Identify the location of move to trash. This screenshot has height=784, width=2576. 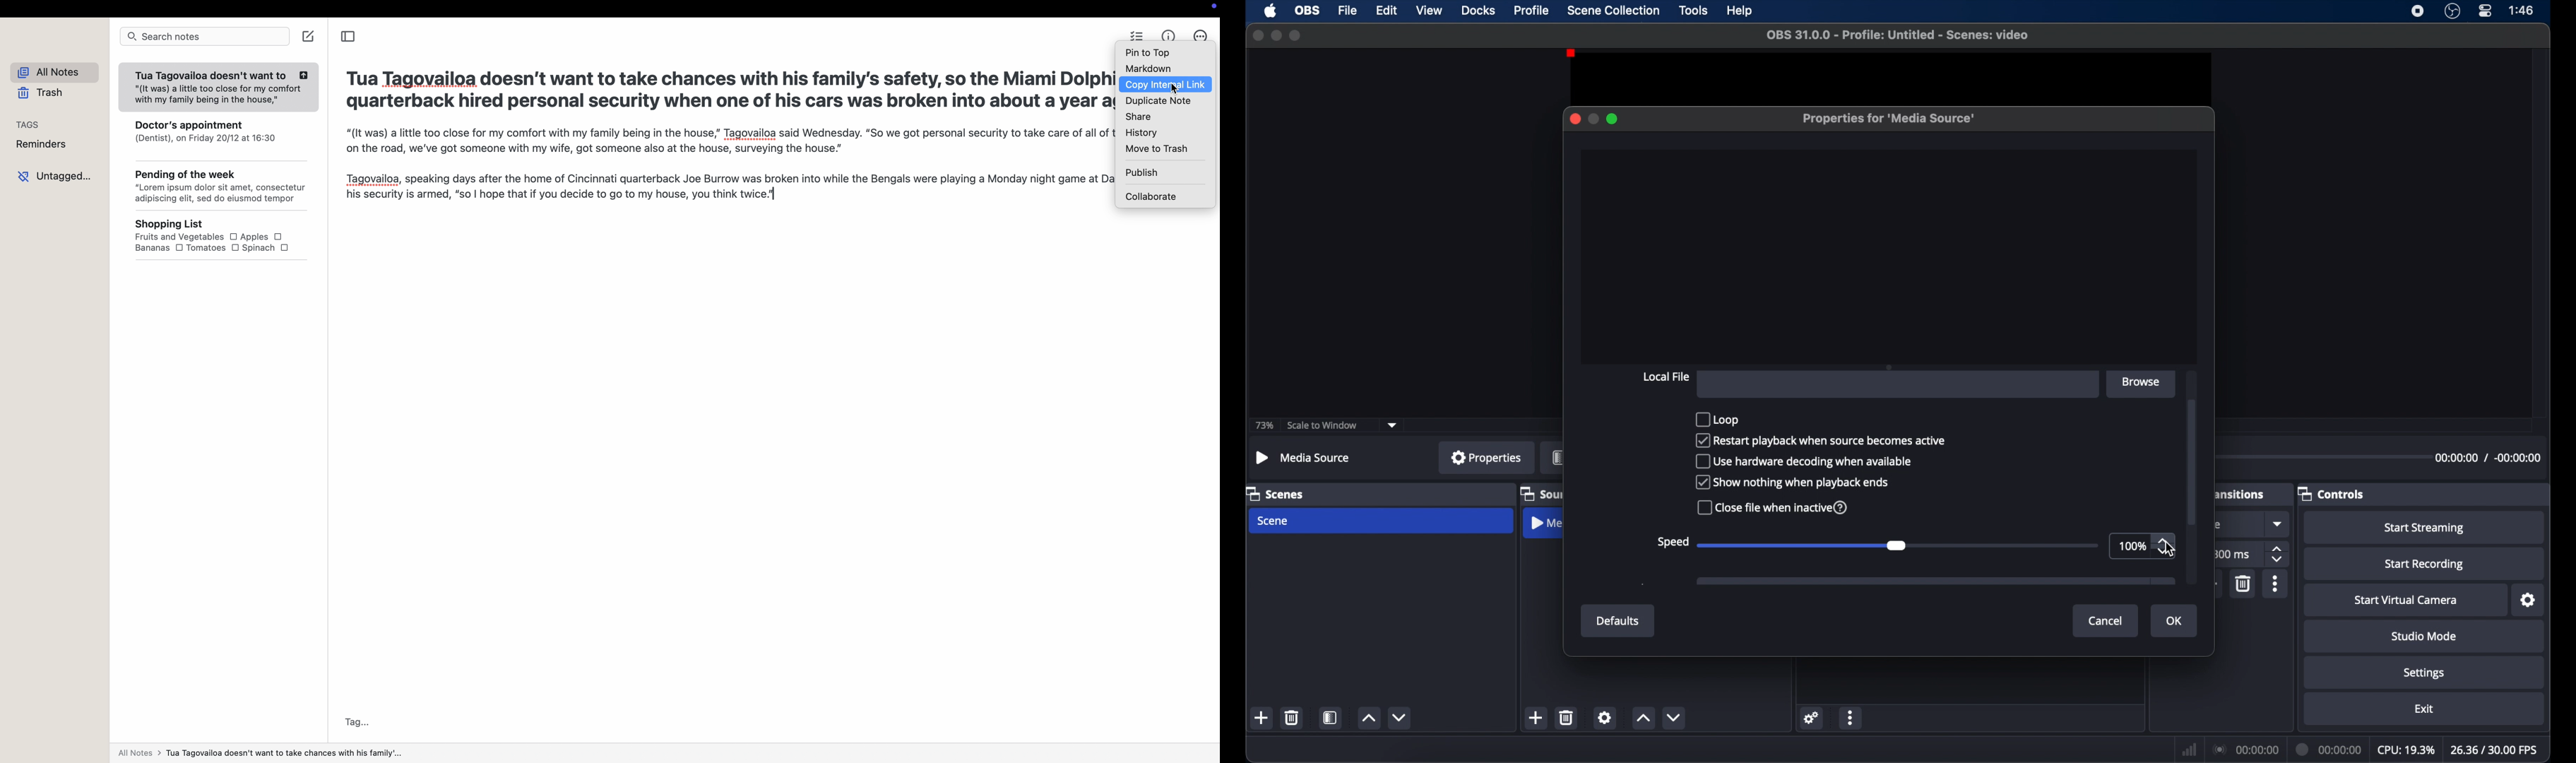
(1156, 149).